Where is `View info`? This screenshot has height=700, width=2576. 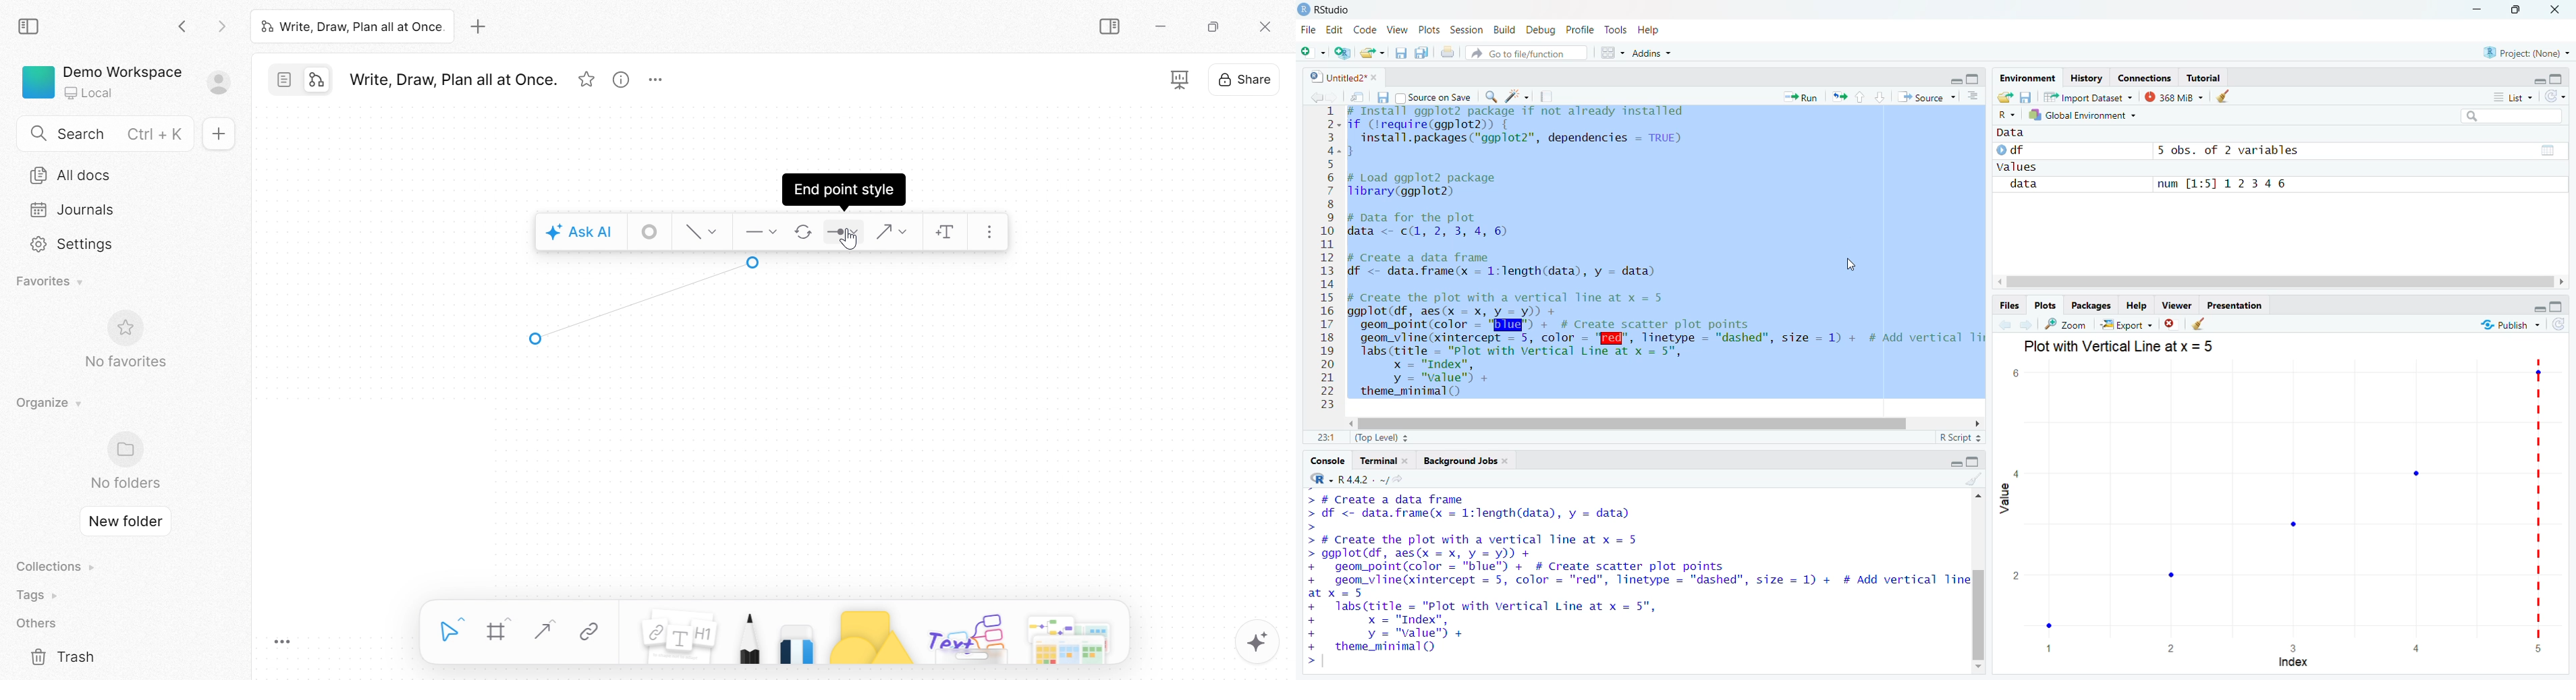 View info is located at coordinates (620, 82).